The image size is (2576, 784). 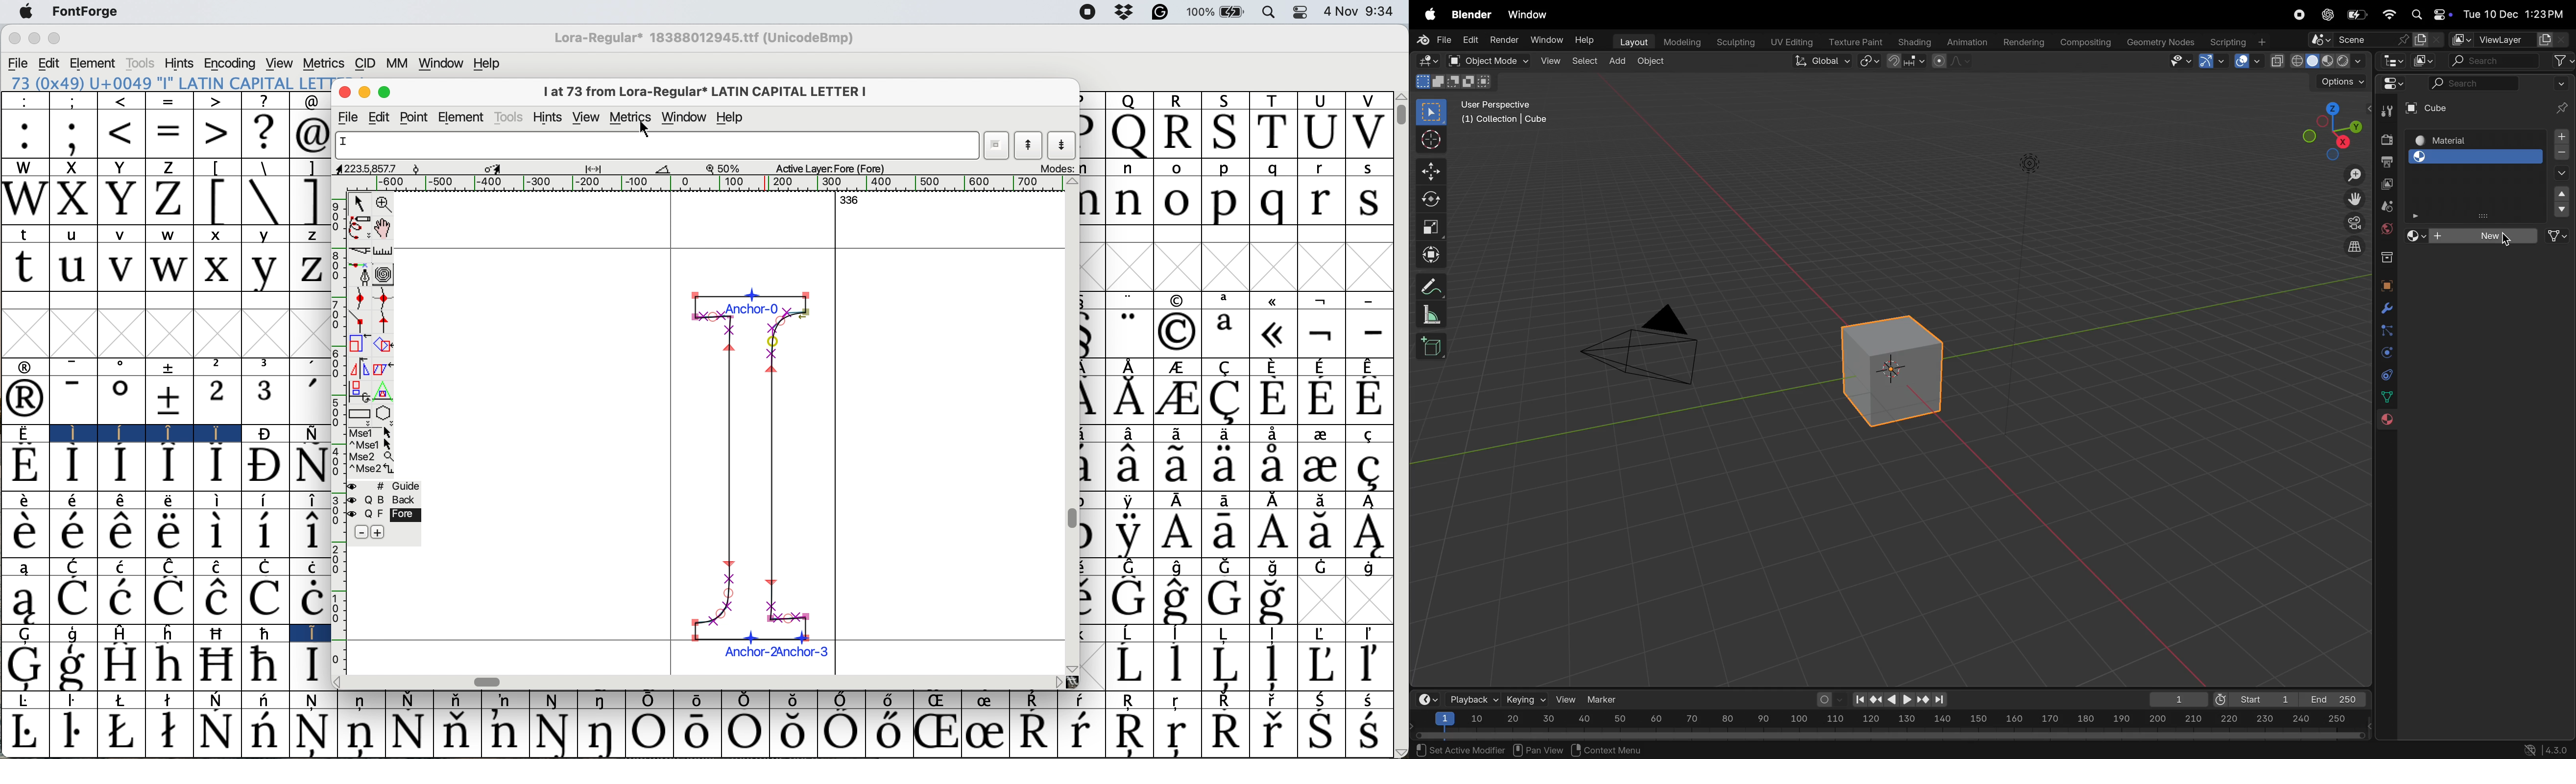 What do you see at coordinates (265, 201) in the screenshot?
I see `\` at bounding box center [265, 201].